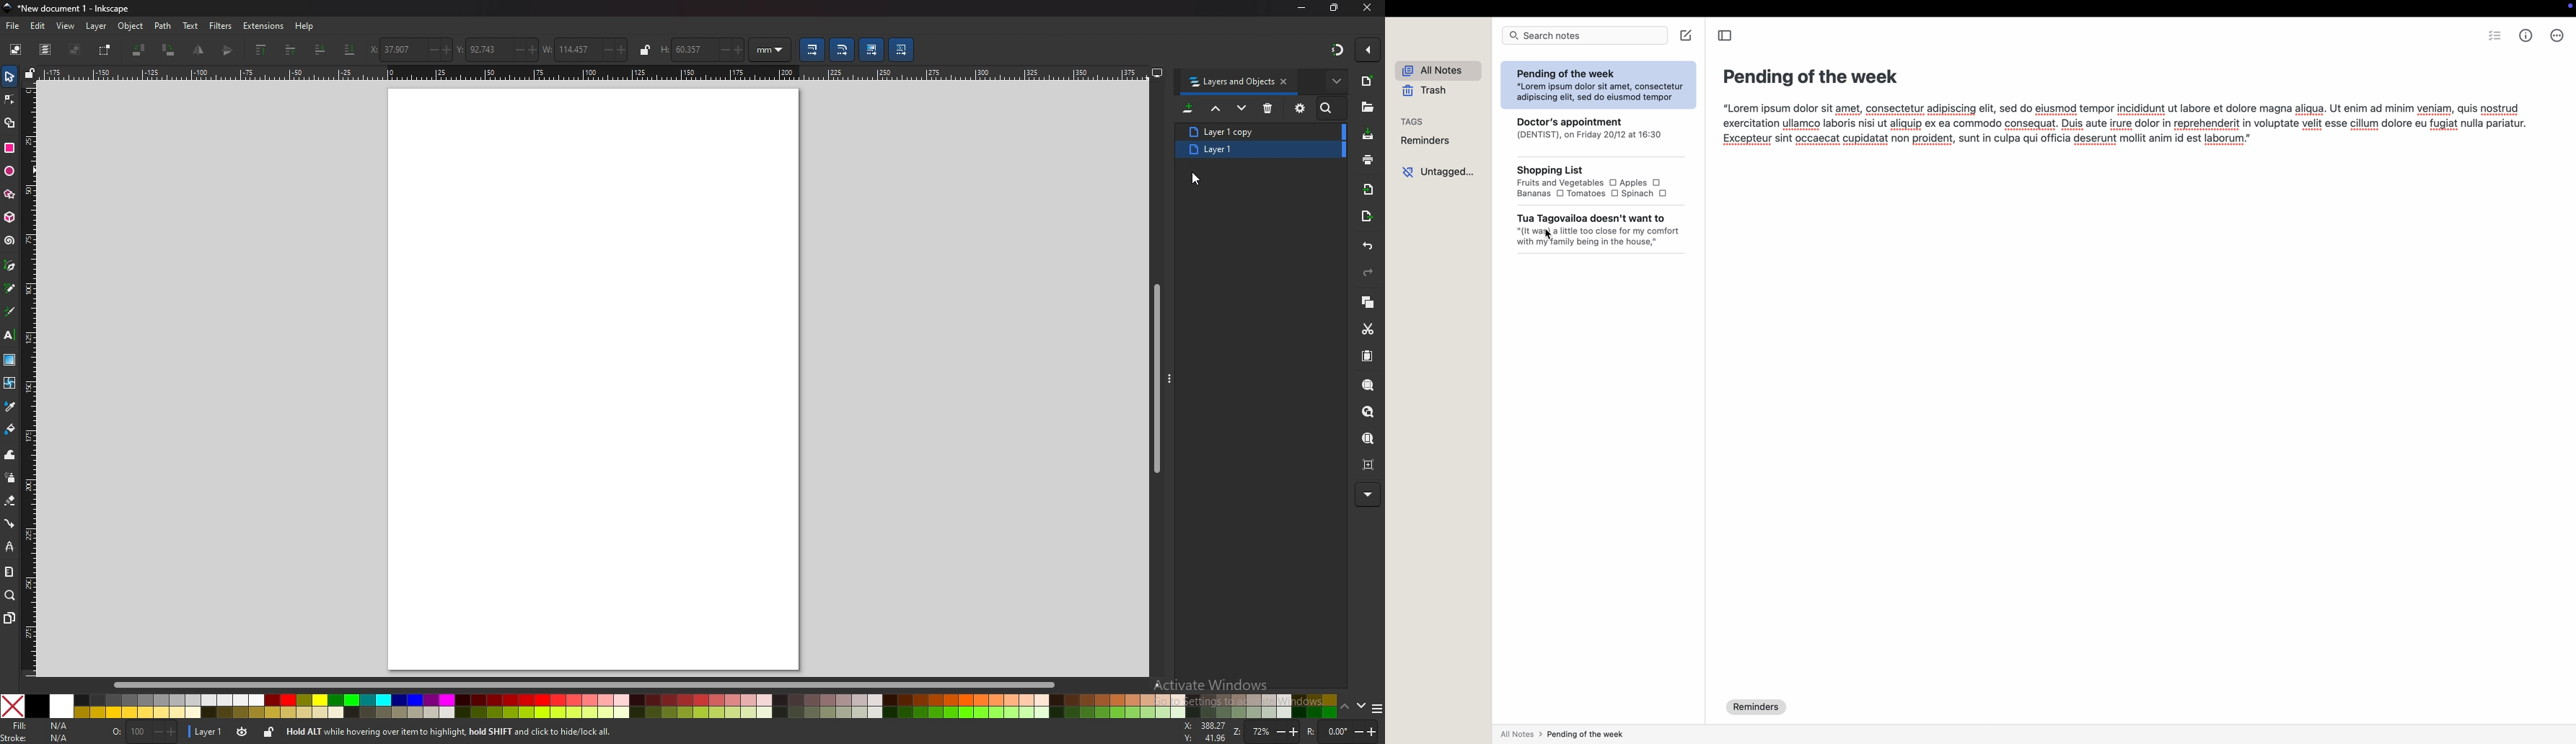 Image resolution: width=2576 pixels, height=756 pixels. I want to click on more, so click(1337, 81).